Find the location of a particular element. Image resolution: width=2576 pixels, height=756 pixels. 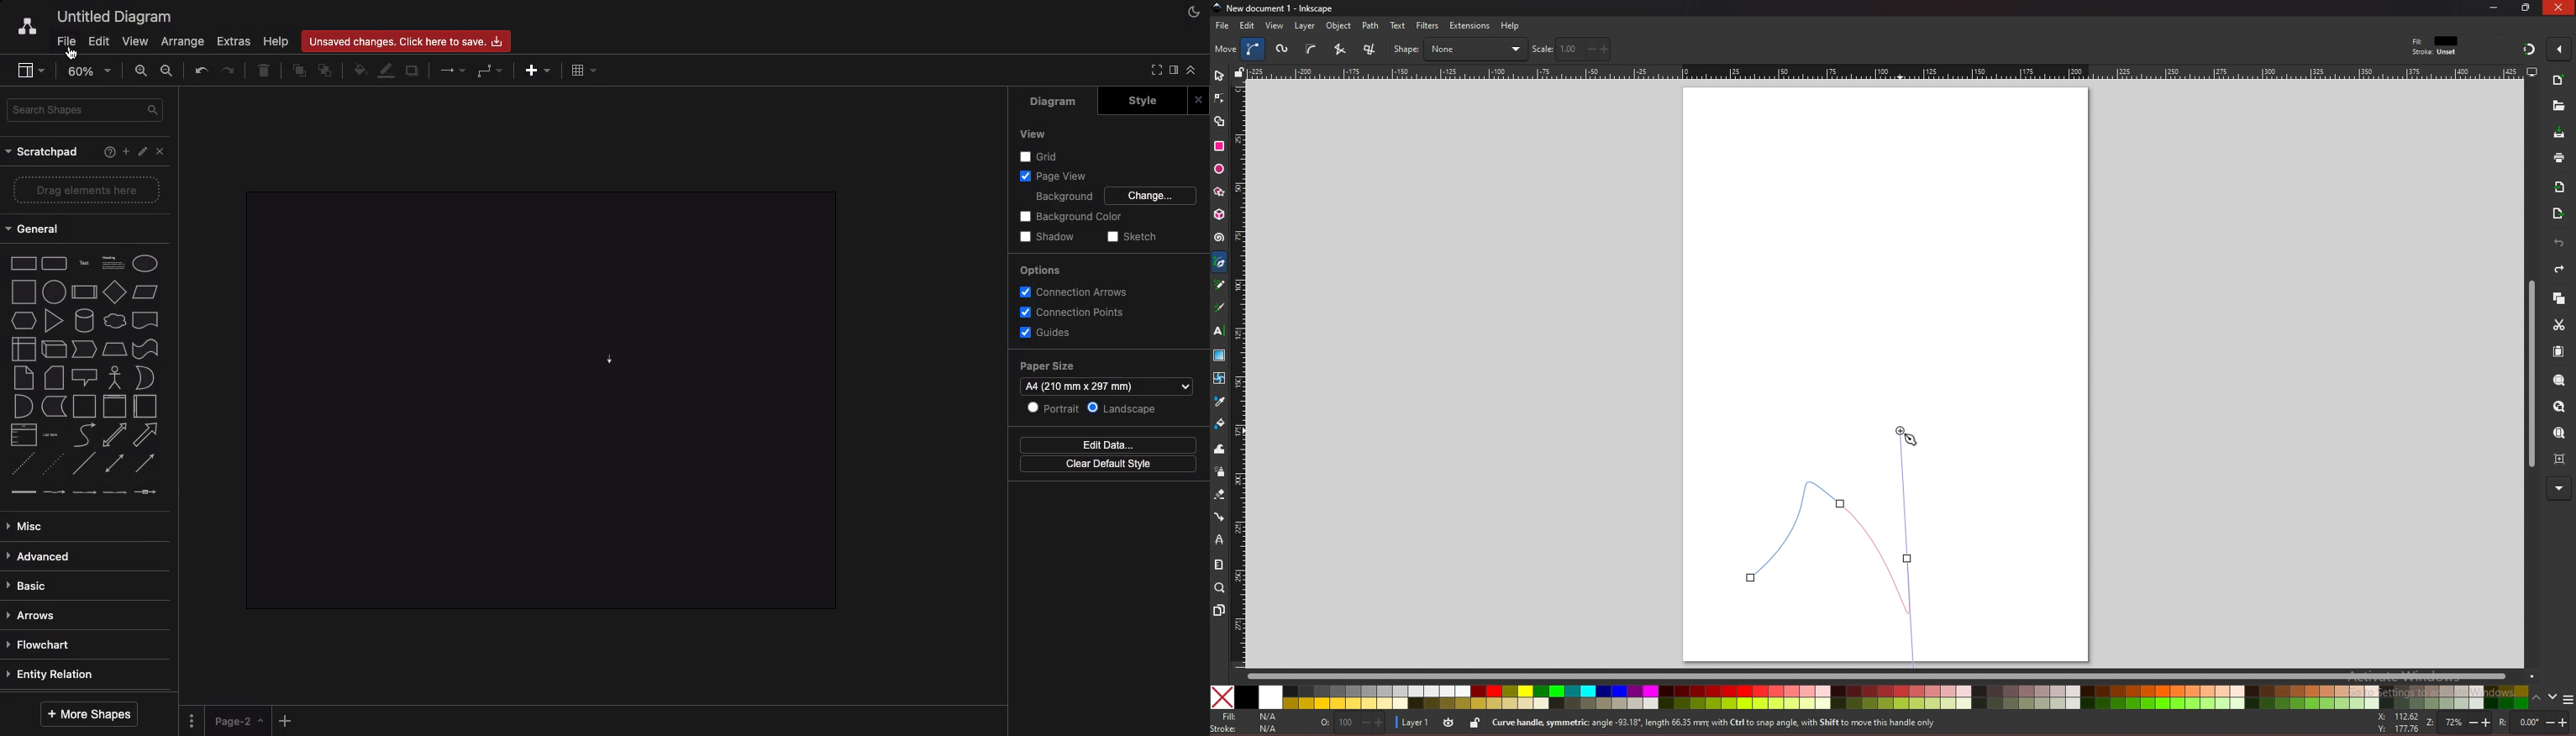

Diagram is located at coordinates (1054, 102).